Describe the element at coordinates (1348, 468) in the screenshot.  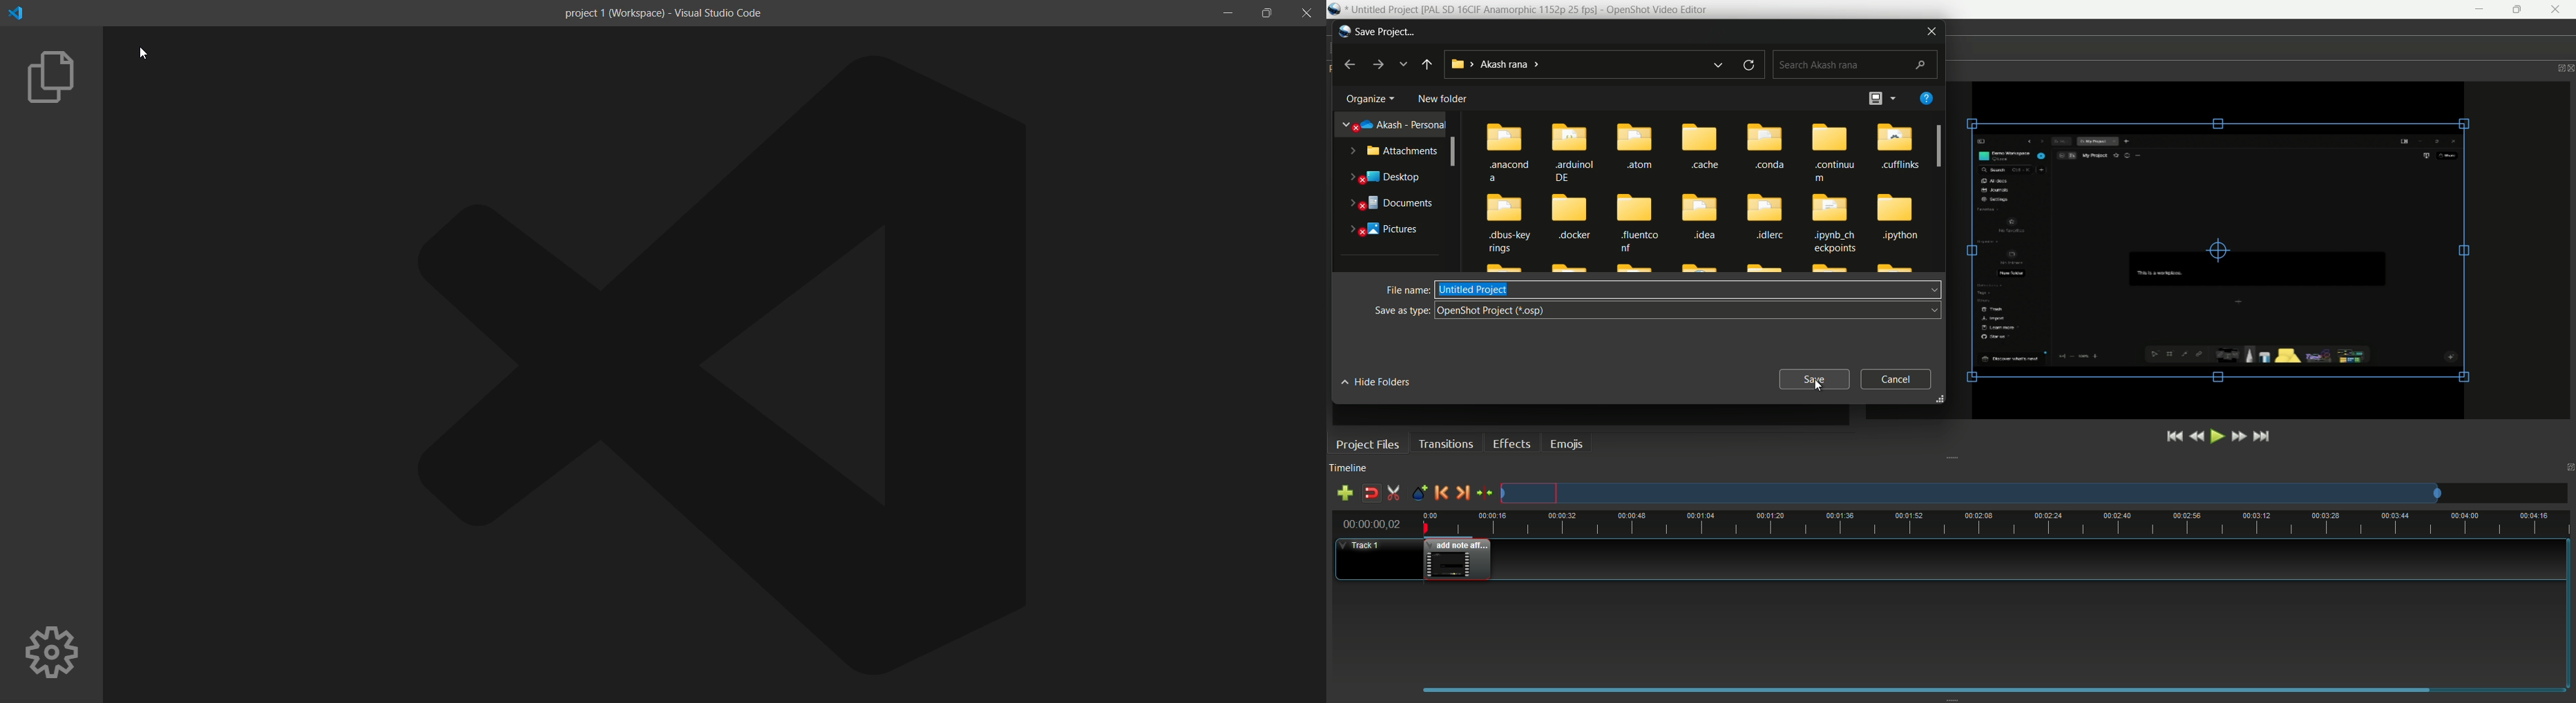
I see `timeline` at that location.